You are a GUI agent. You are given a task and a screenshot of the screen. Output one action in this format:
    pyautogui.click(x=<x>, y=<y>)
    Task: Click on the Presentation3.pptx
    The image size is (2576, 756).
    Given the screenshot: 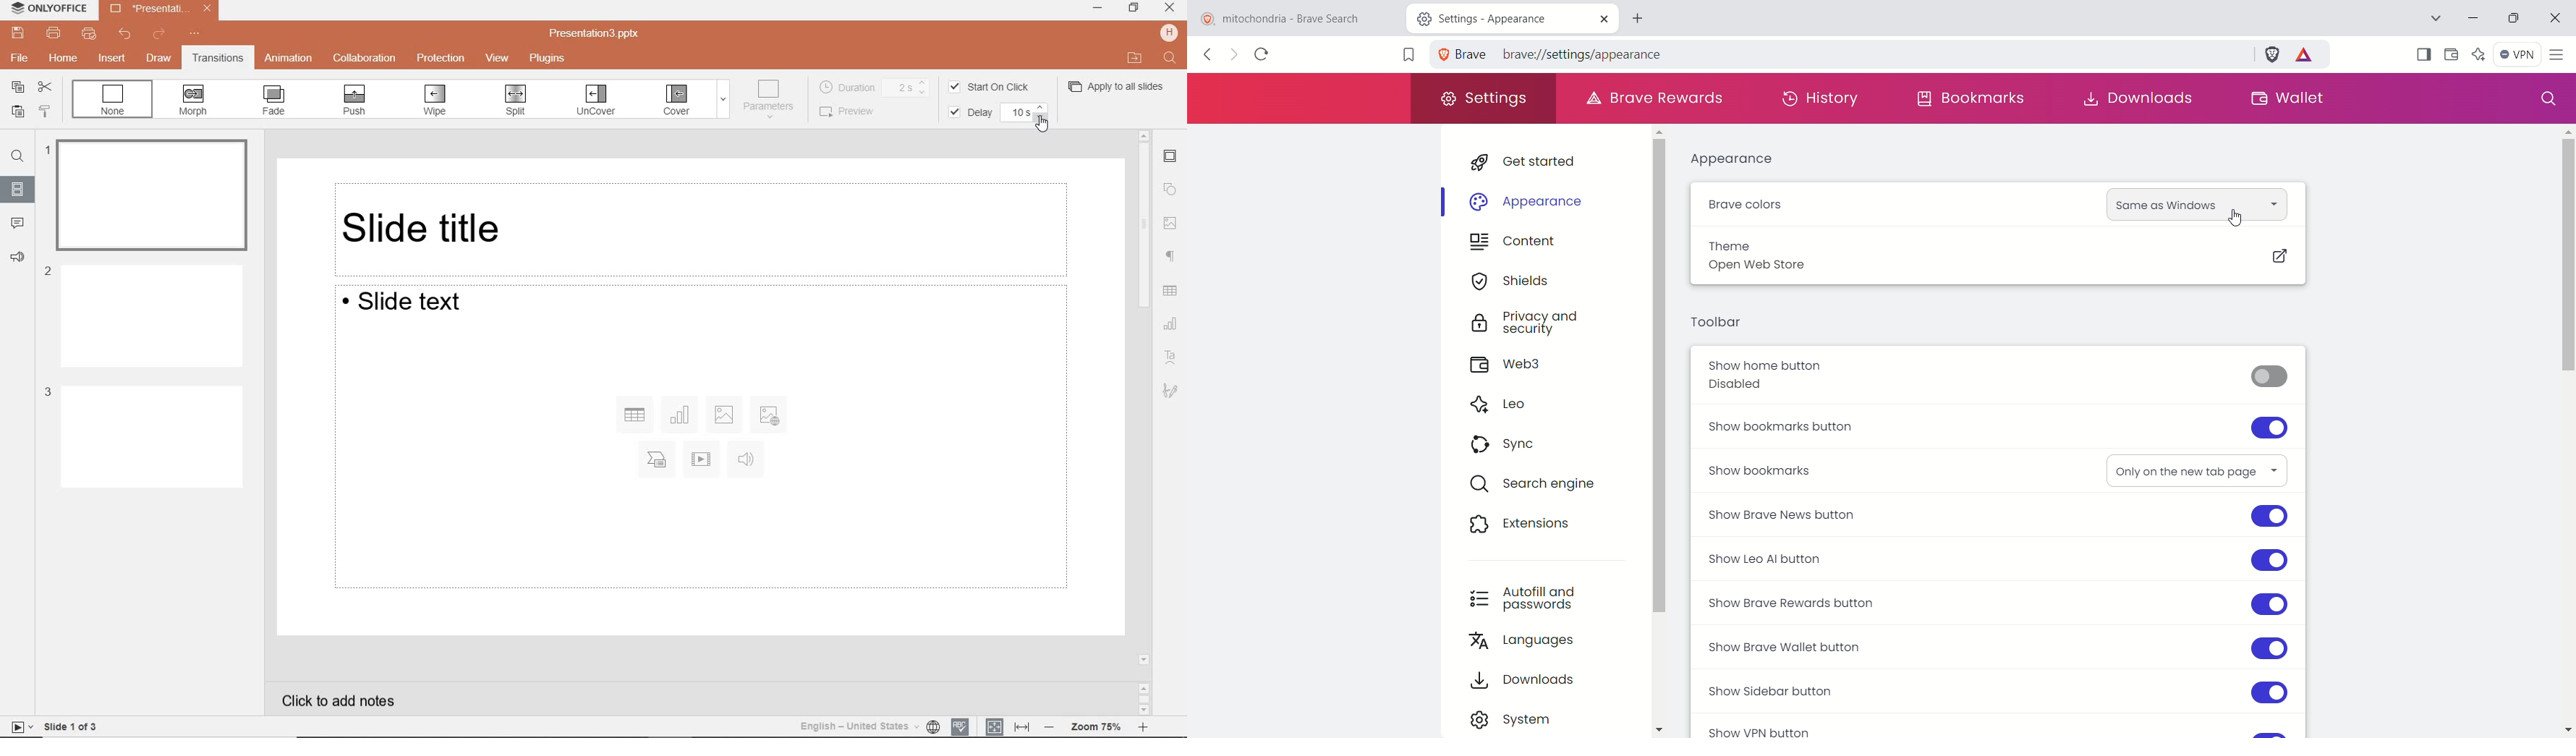 What is the action you would take?
    pyautogui.click(x=595, y=33)
    